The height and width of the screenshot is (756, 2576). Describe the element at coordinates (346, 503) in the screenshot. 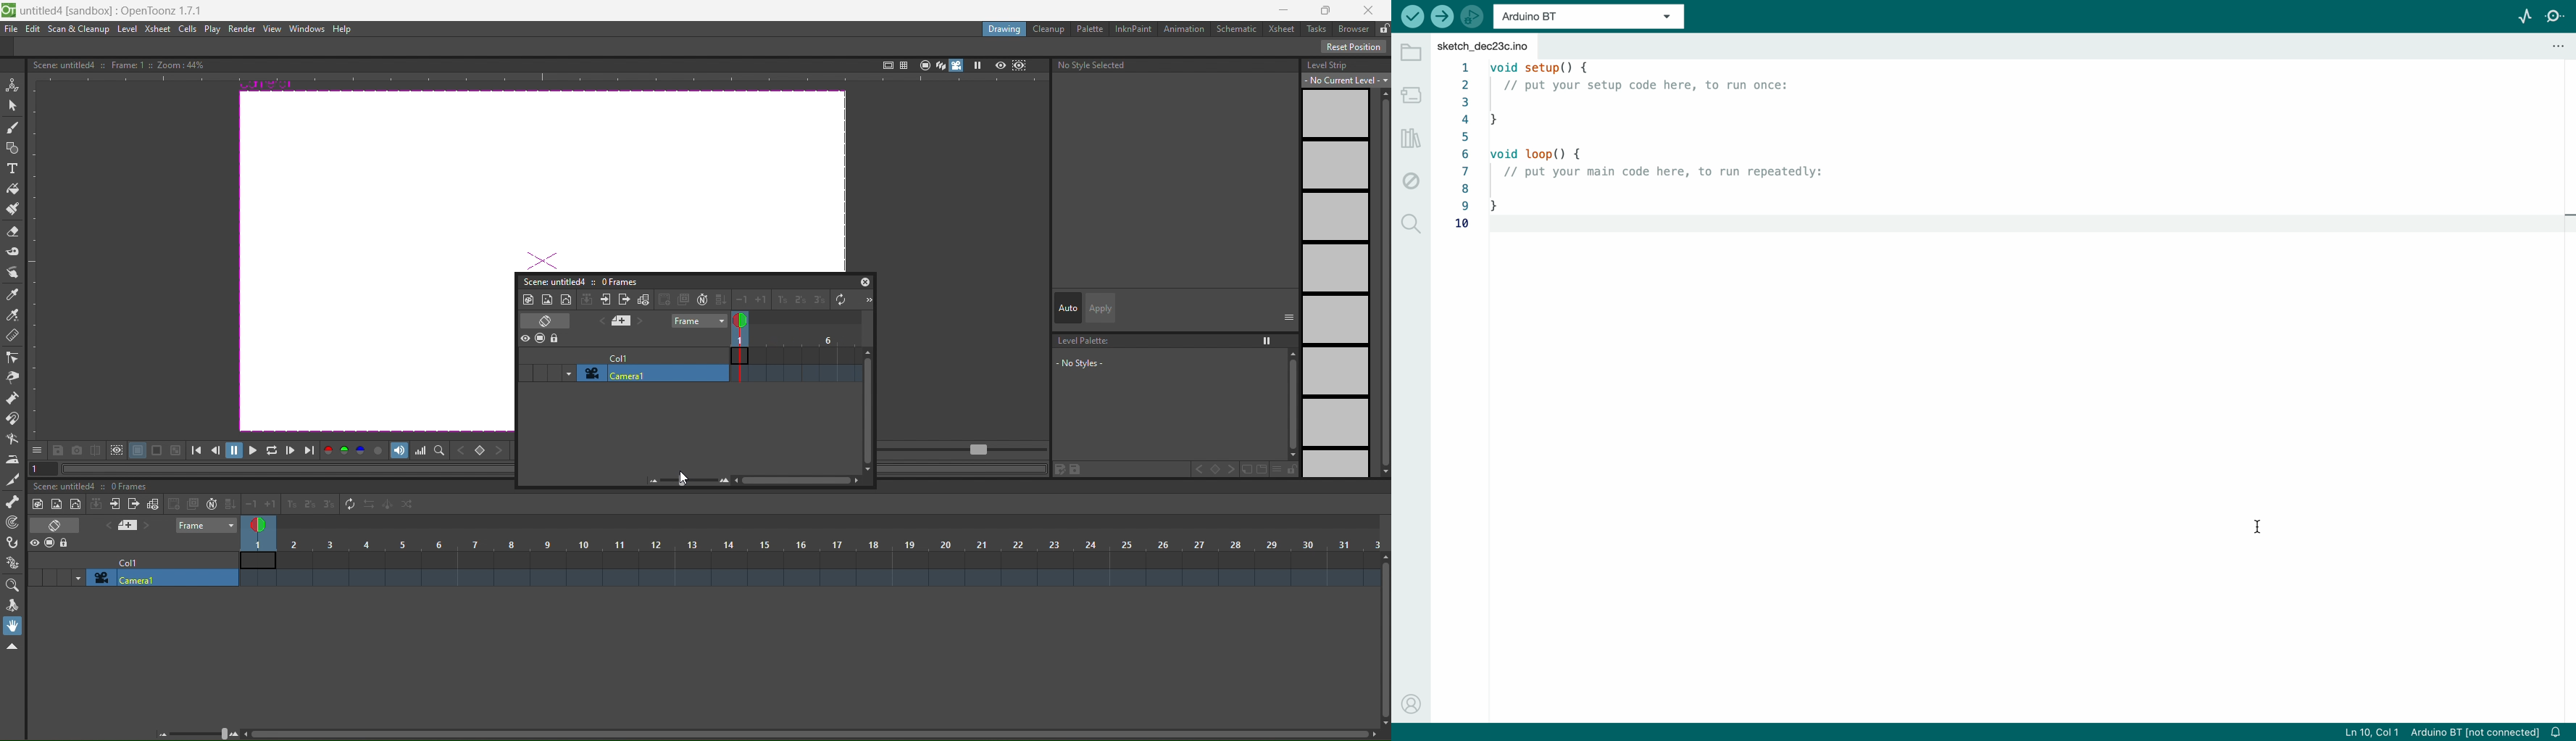

I see `repeat` at that location.